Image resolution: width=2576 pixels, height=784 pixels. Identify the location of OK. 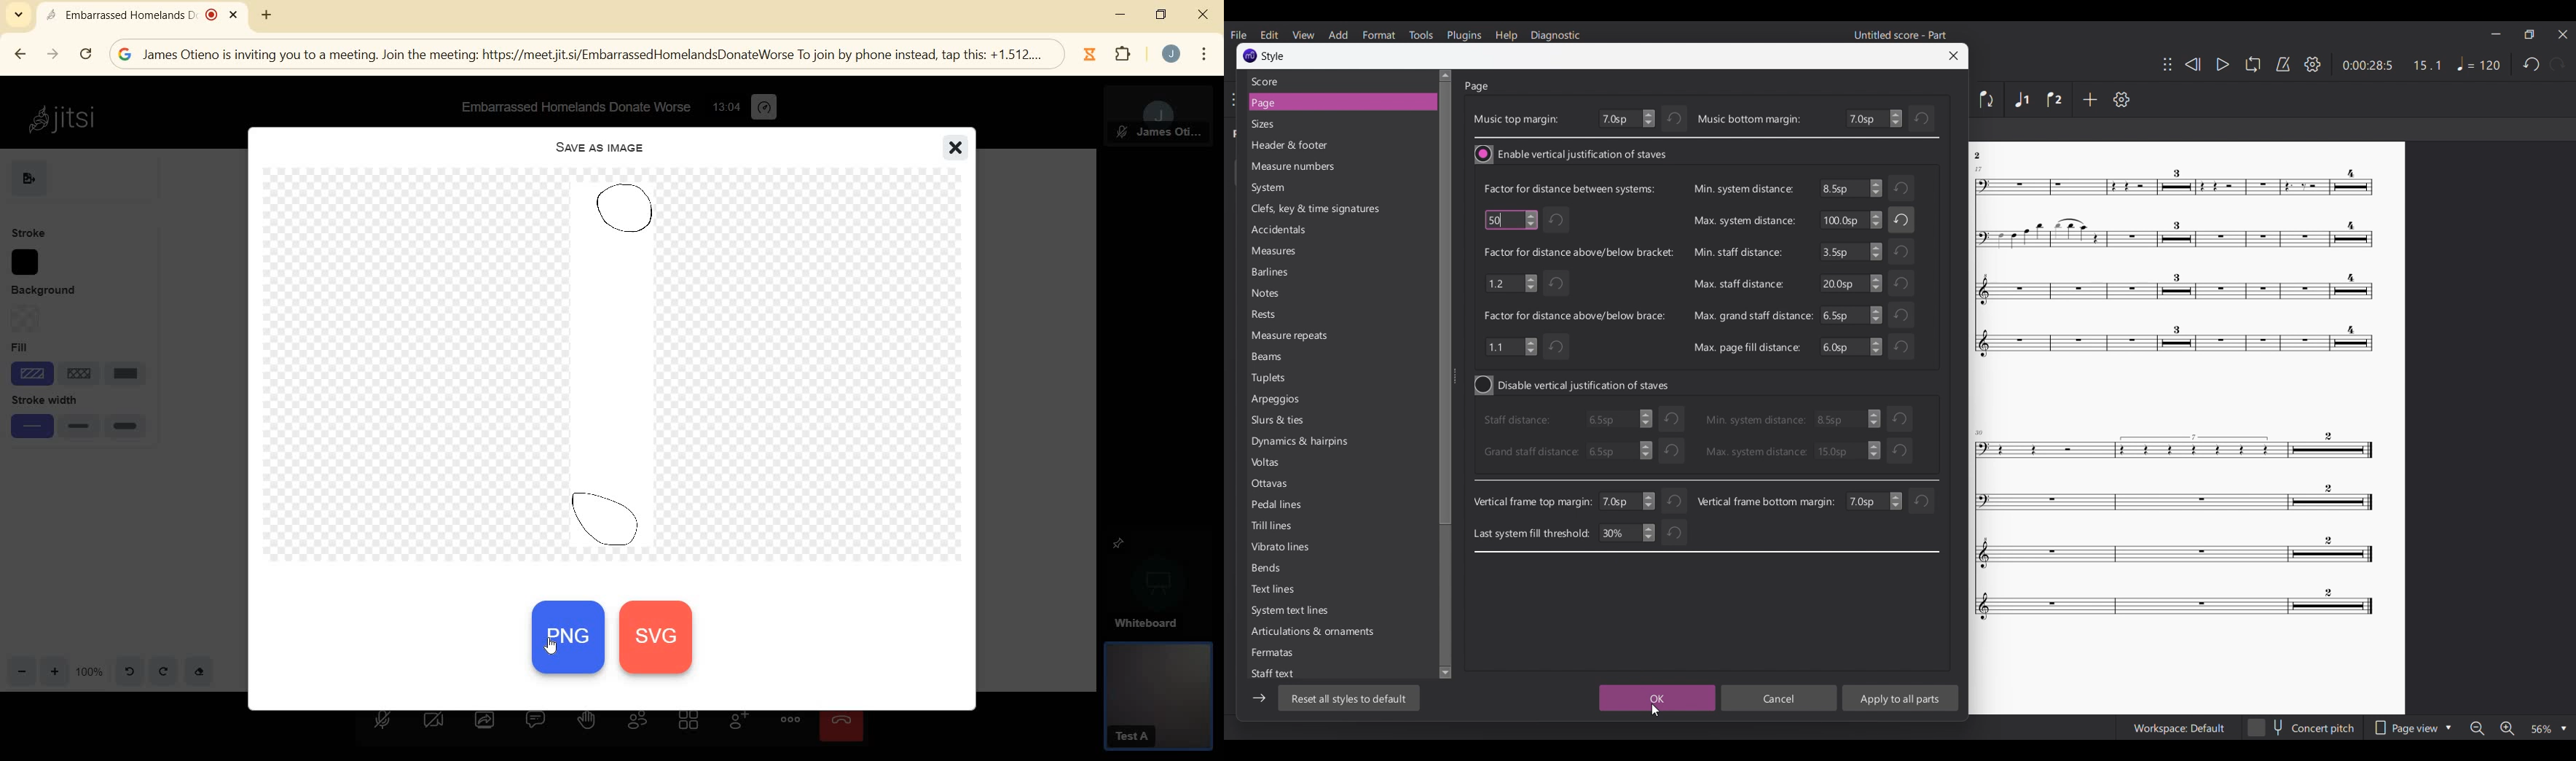
(1654, 698).